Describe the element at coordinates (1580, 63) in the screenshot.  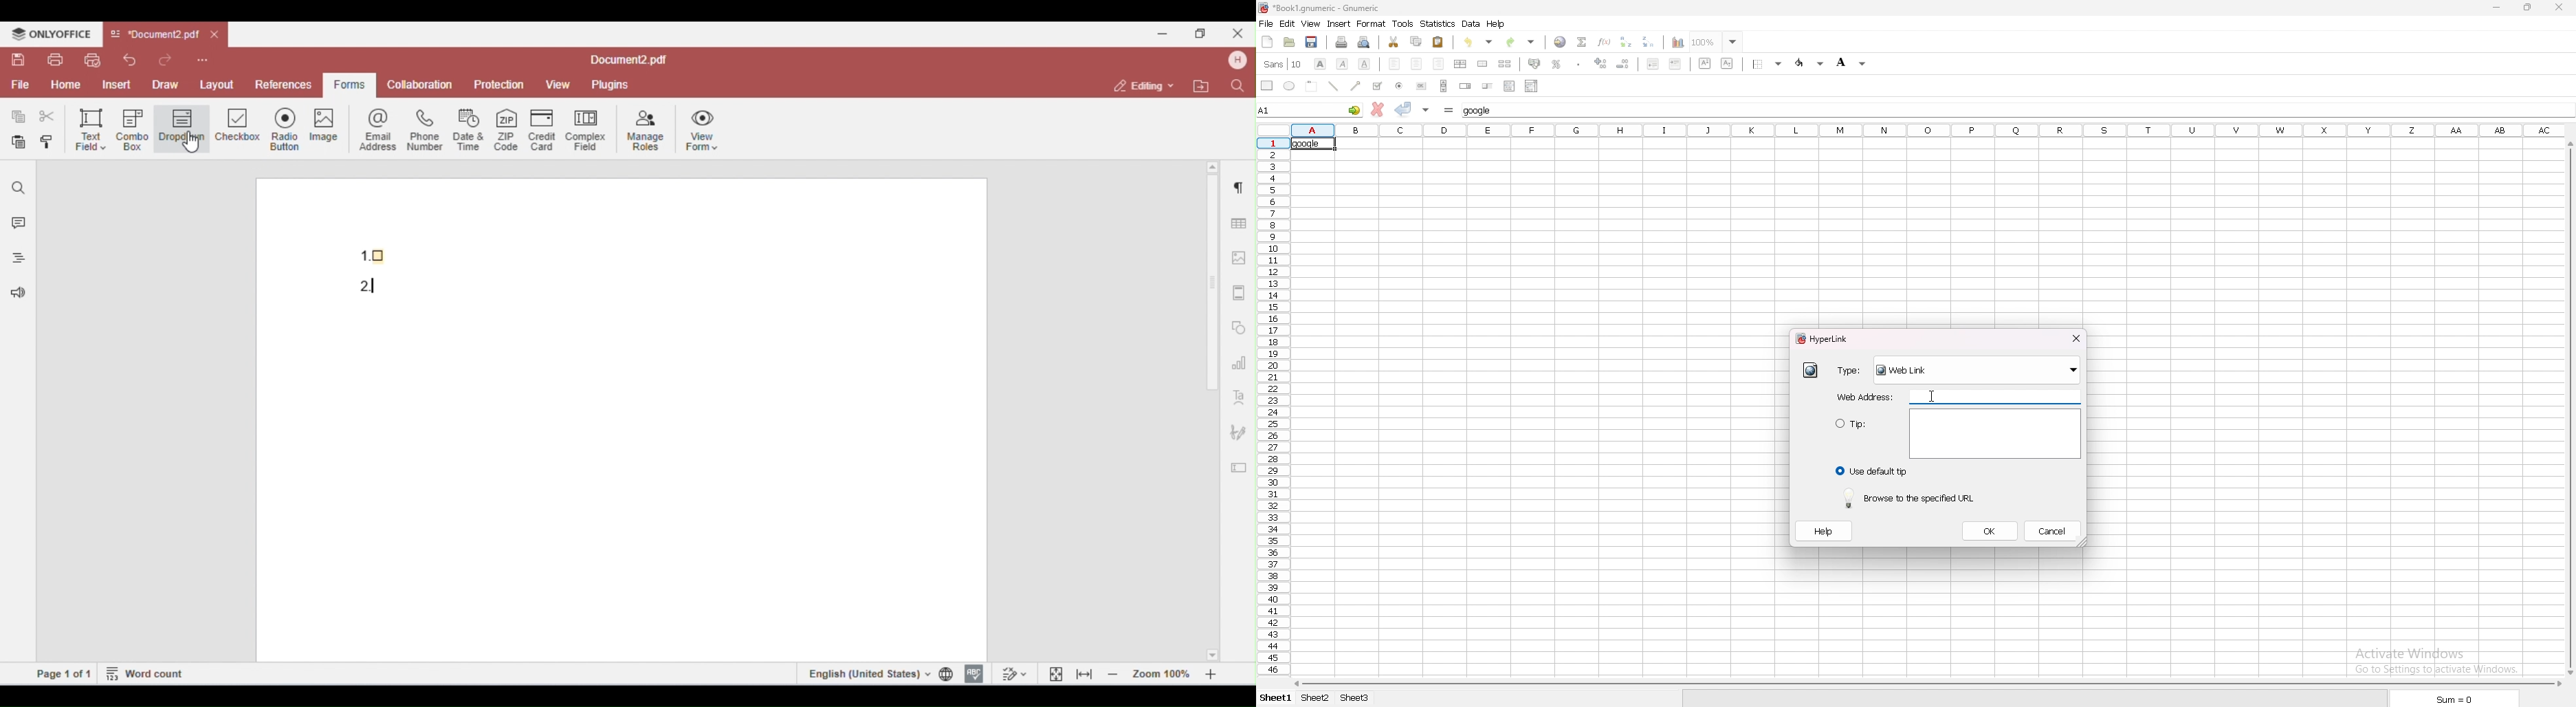
I see `thousands separator` at that location.